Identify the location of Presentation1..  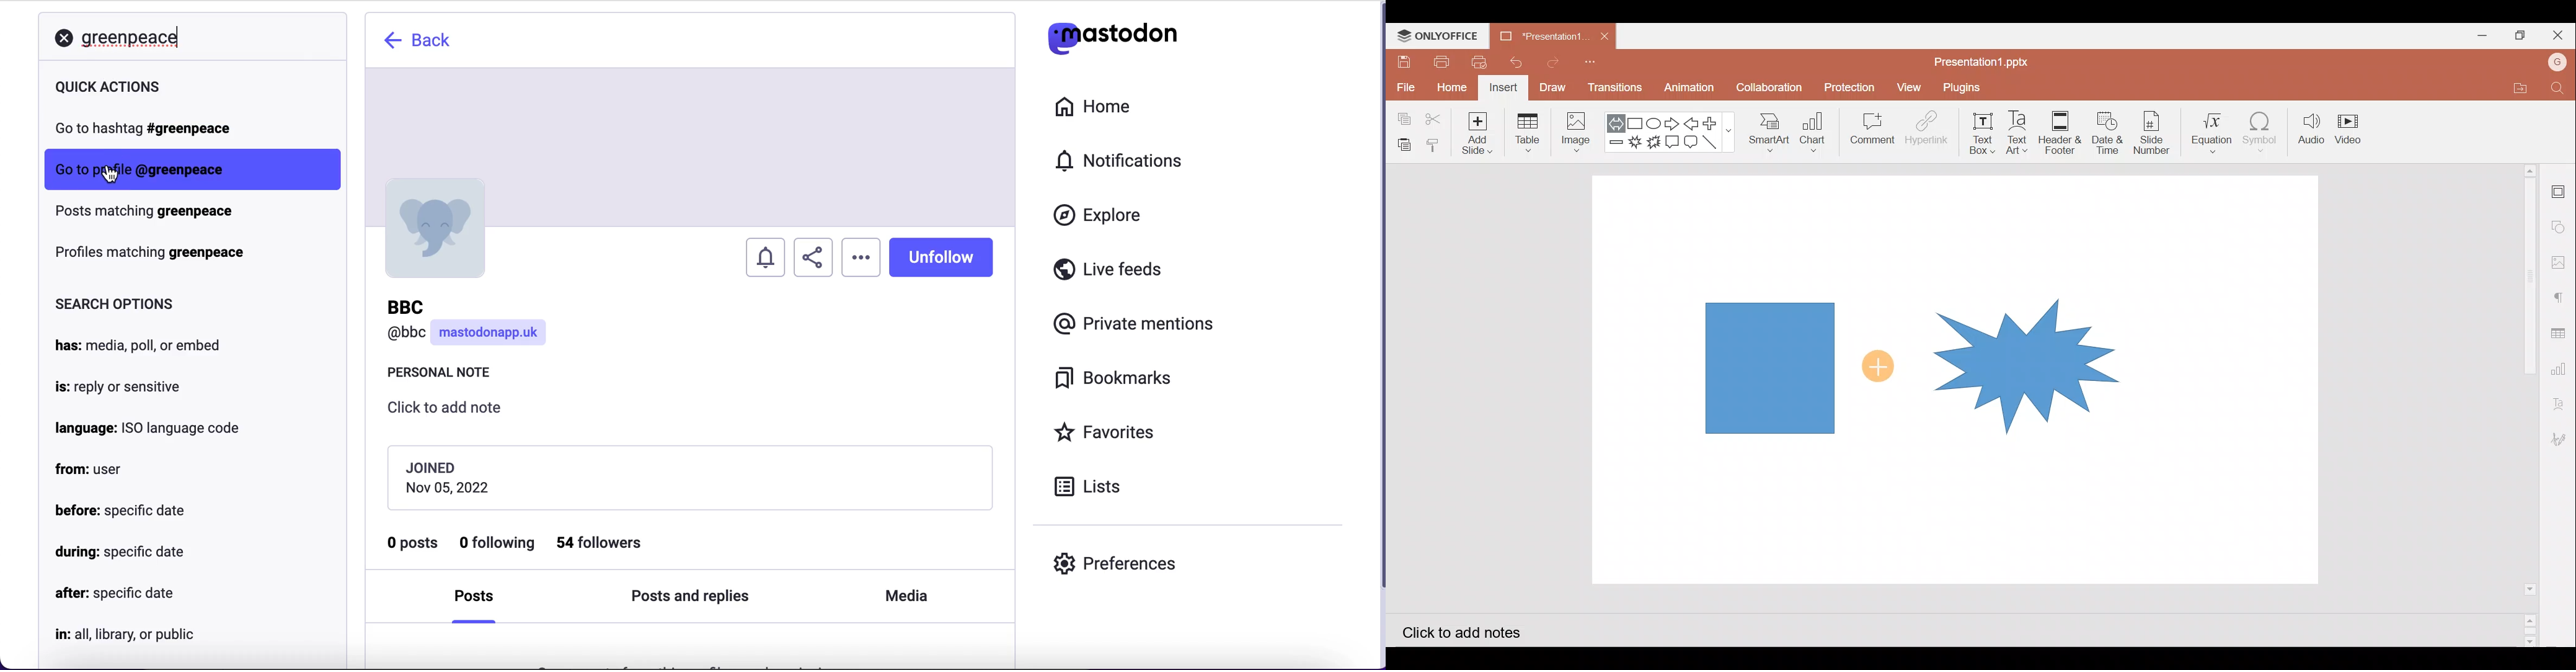
(1539, 38).